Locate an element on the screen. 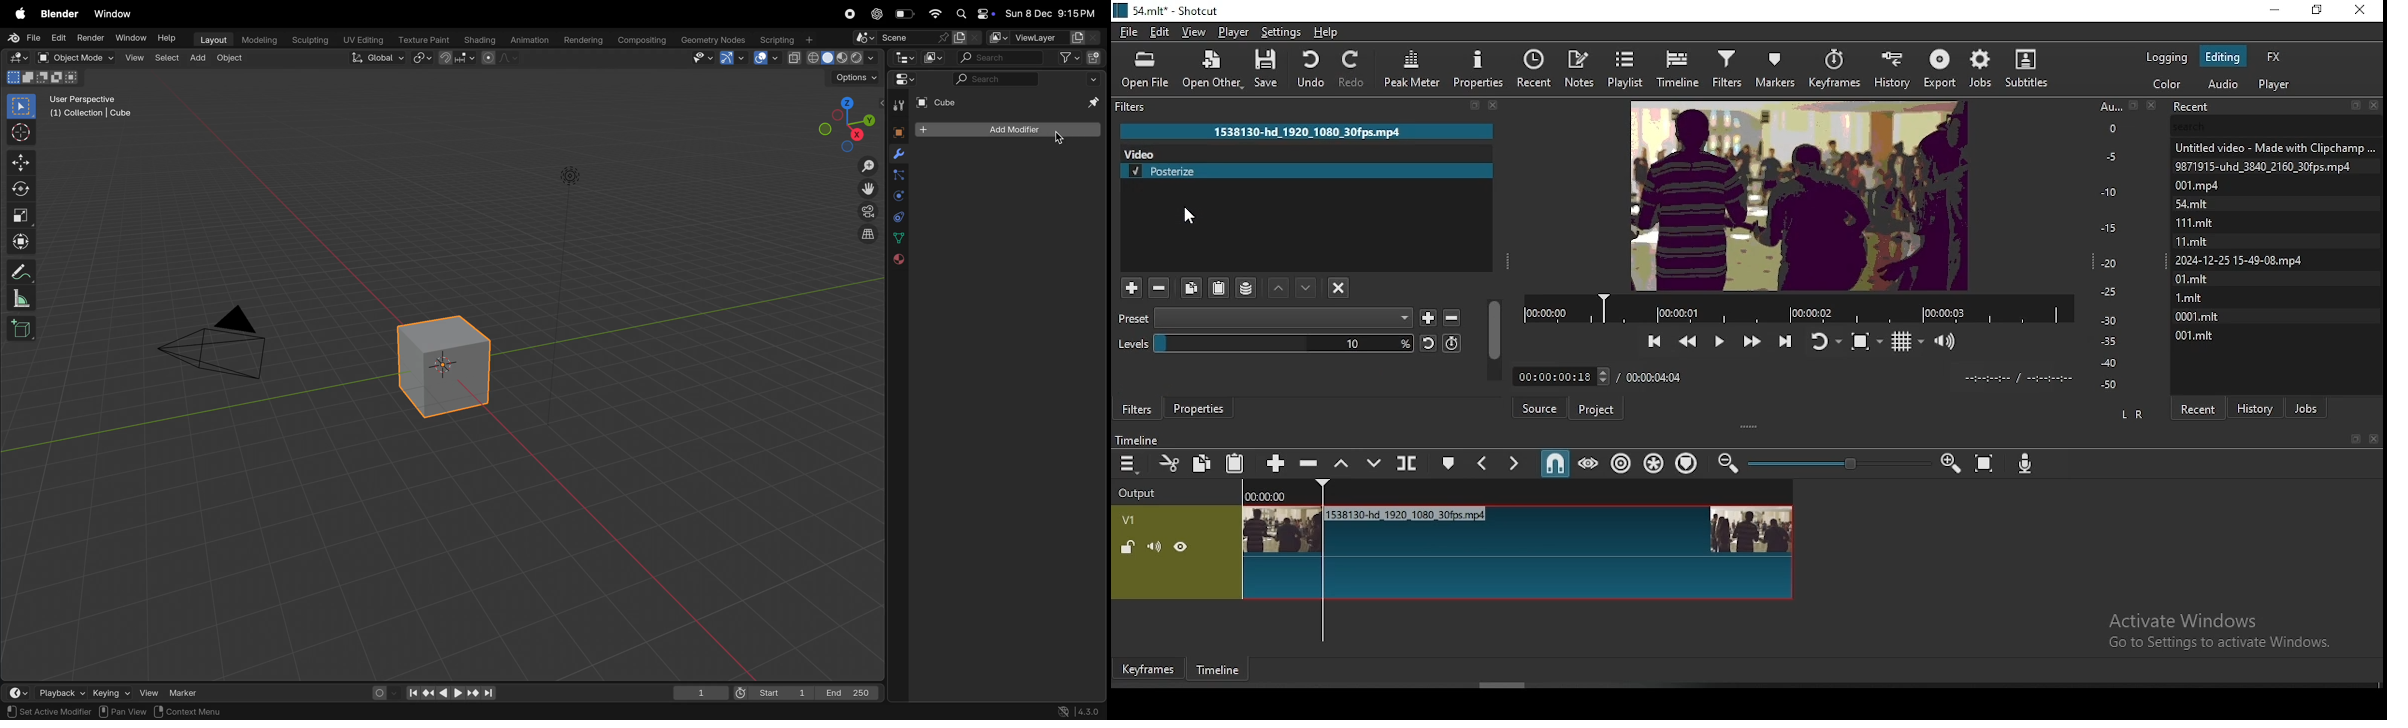 The height and width of the screenshot is (728, 2408). timeline menu is located at coordinates (1130, 464).